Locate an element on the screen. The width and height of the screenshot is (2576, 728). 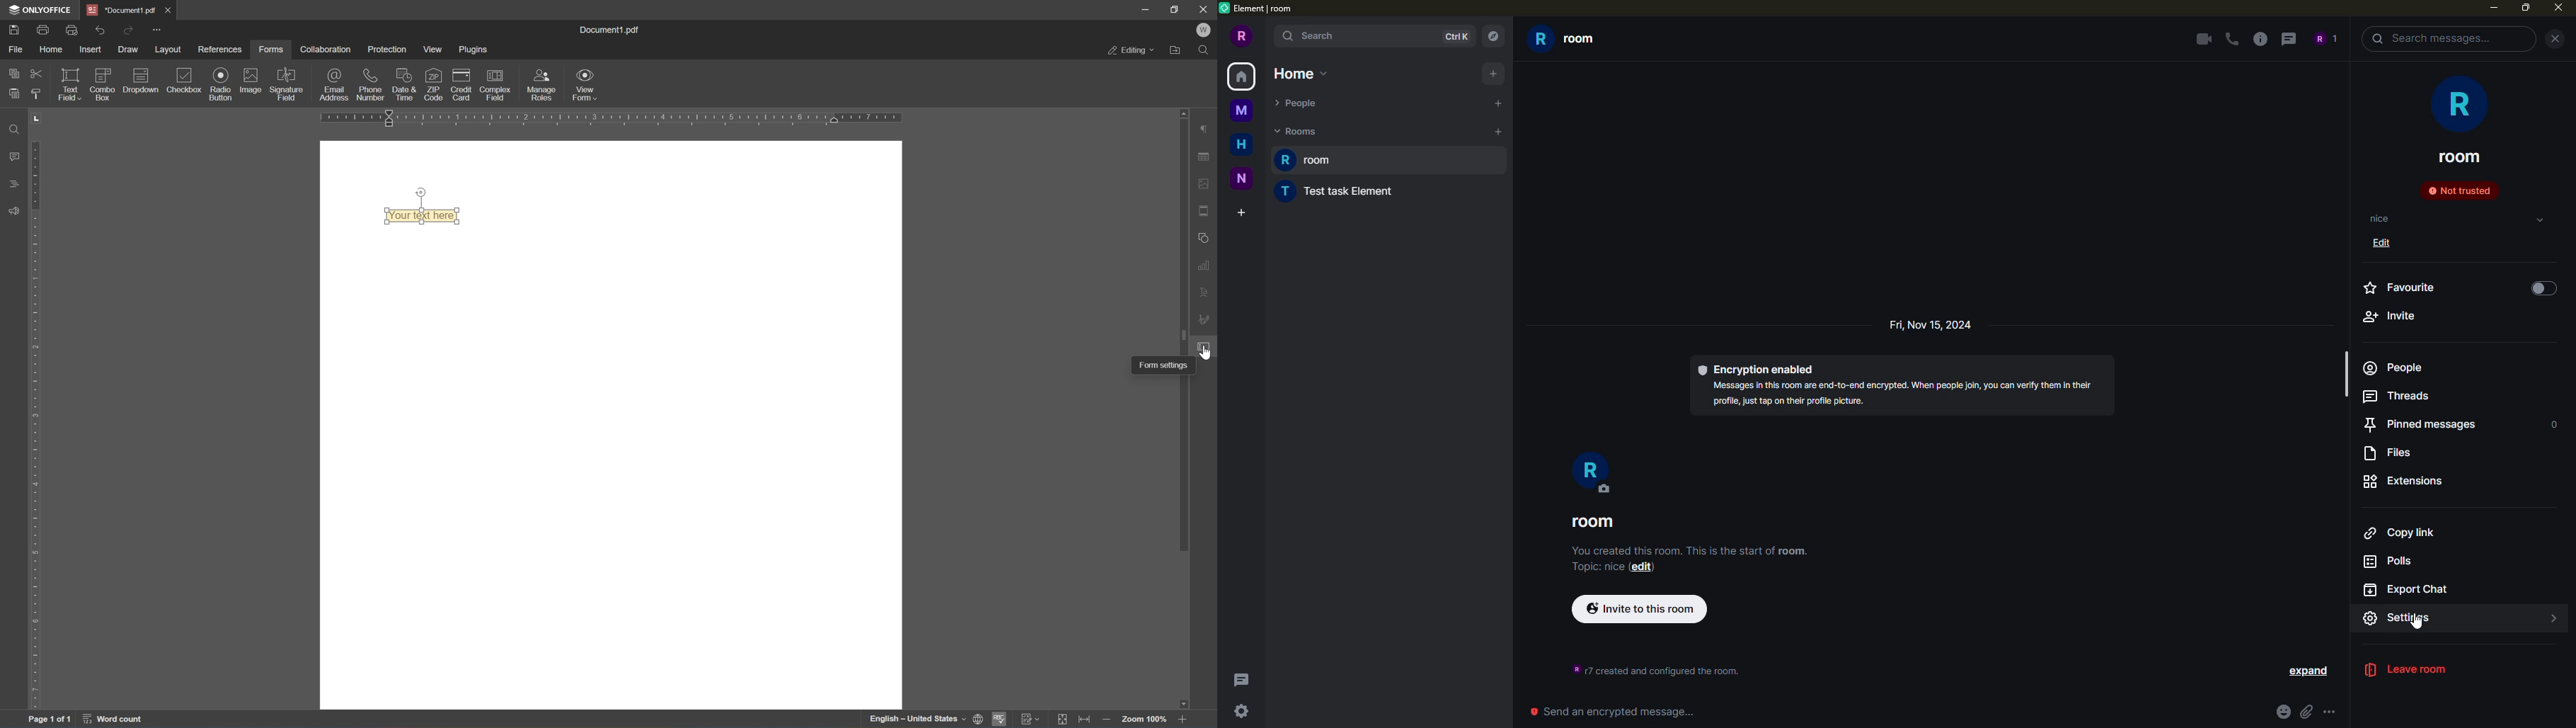
emoji is located at coordinates (2278, 710).